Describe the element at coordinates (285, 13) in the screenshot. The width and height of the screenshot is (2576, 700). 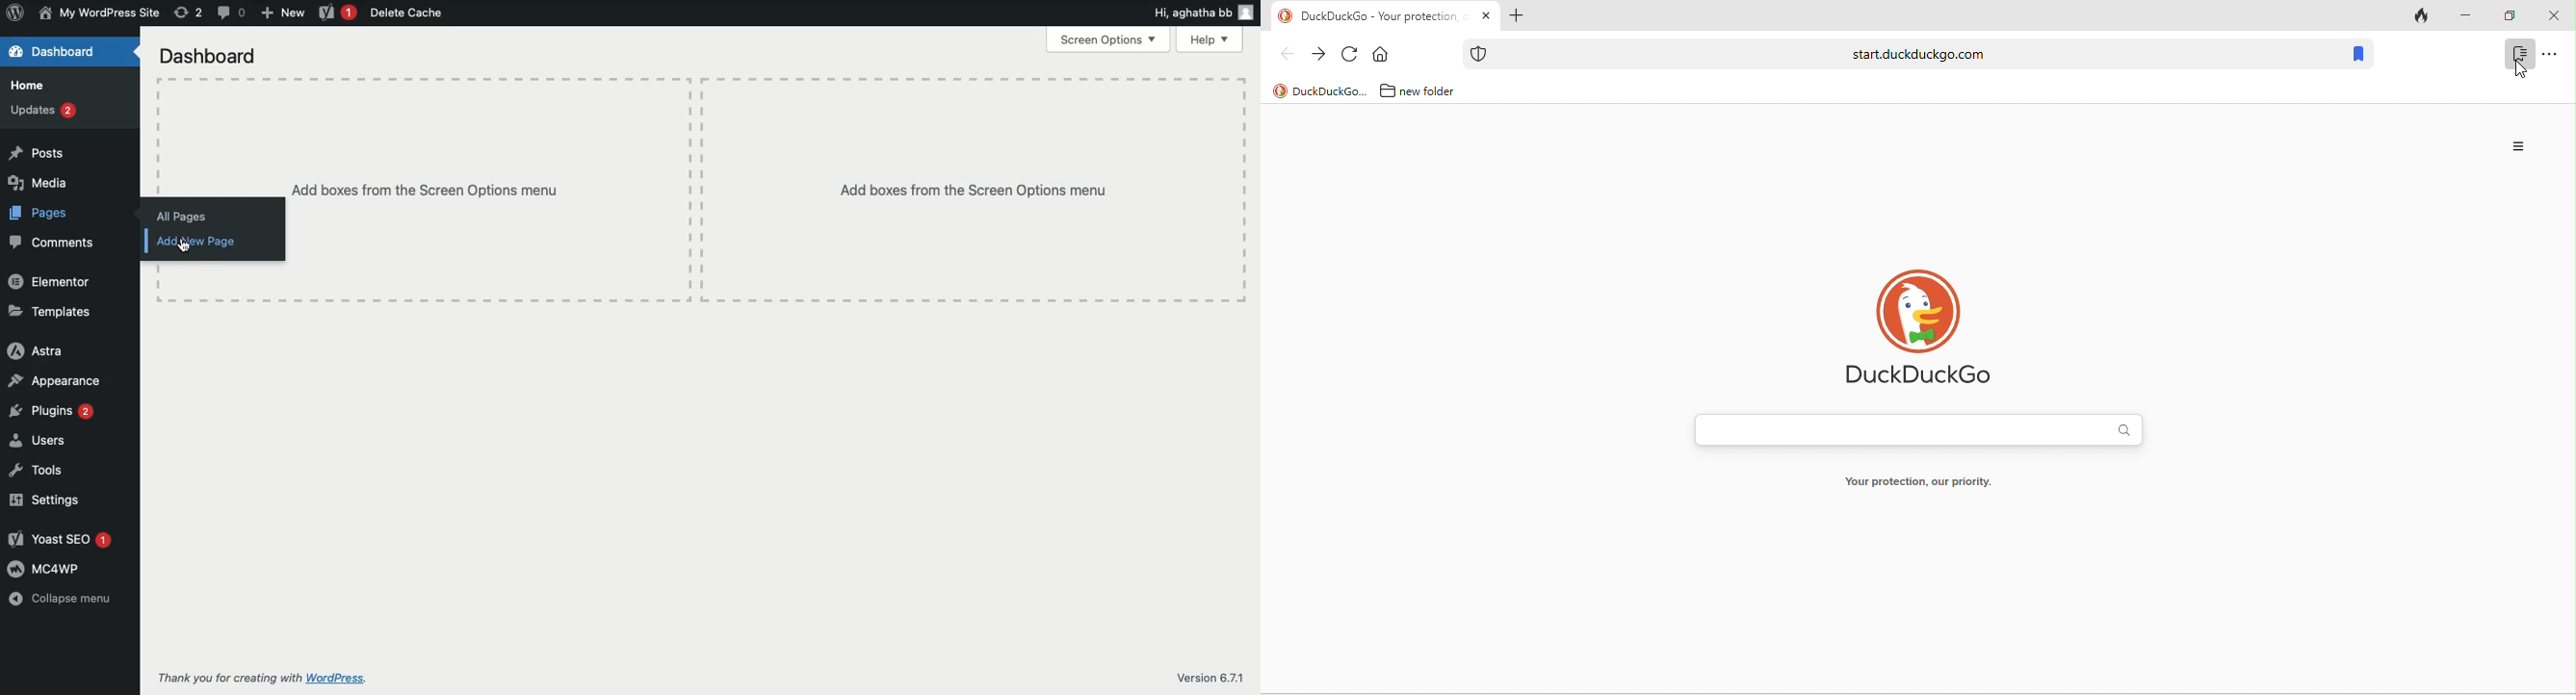
I see `+ New` at that location.